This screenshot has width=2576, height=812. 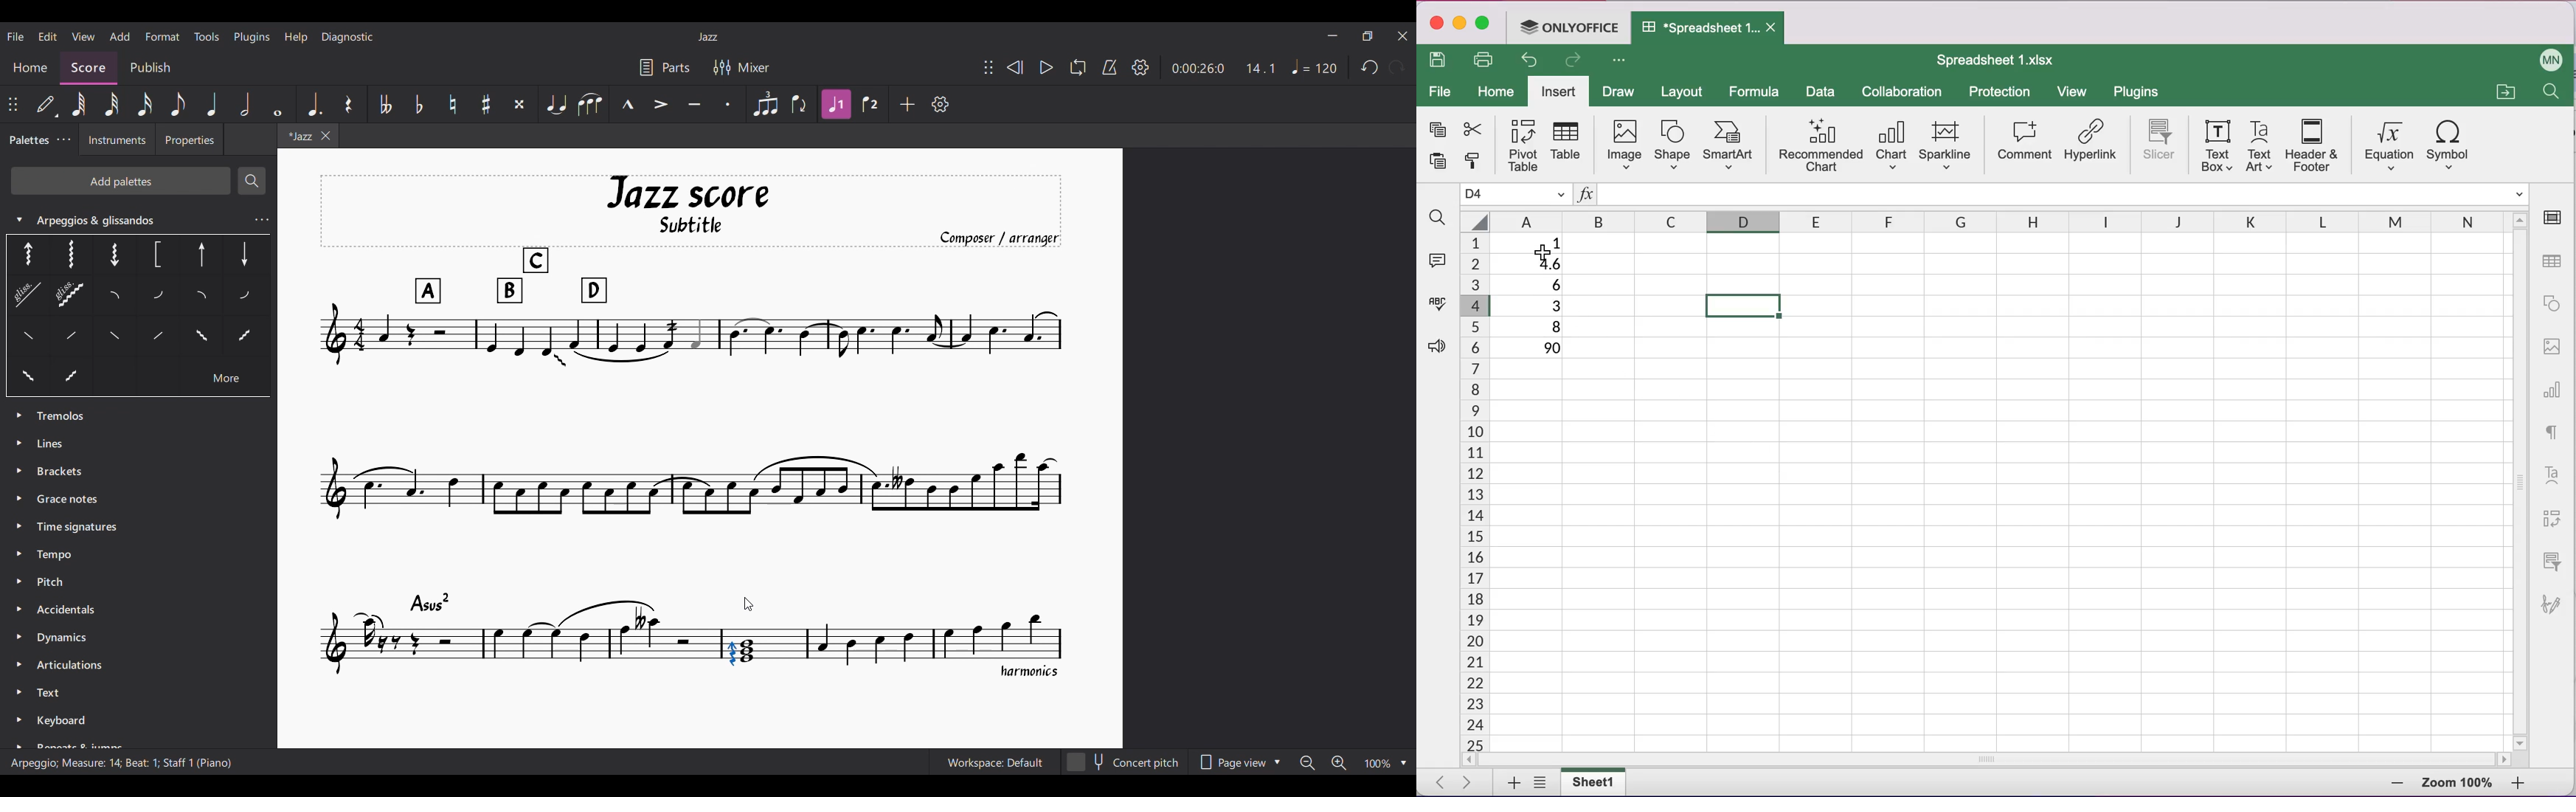 I want to click on , so click(x=115, y=297).